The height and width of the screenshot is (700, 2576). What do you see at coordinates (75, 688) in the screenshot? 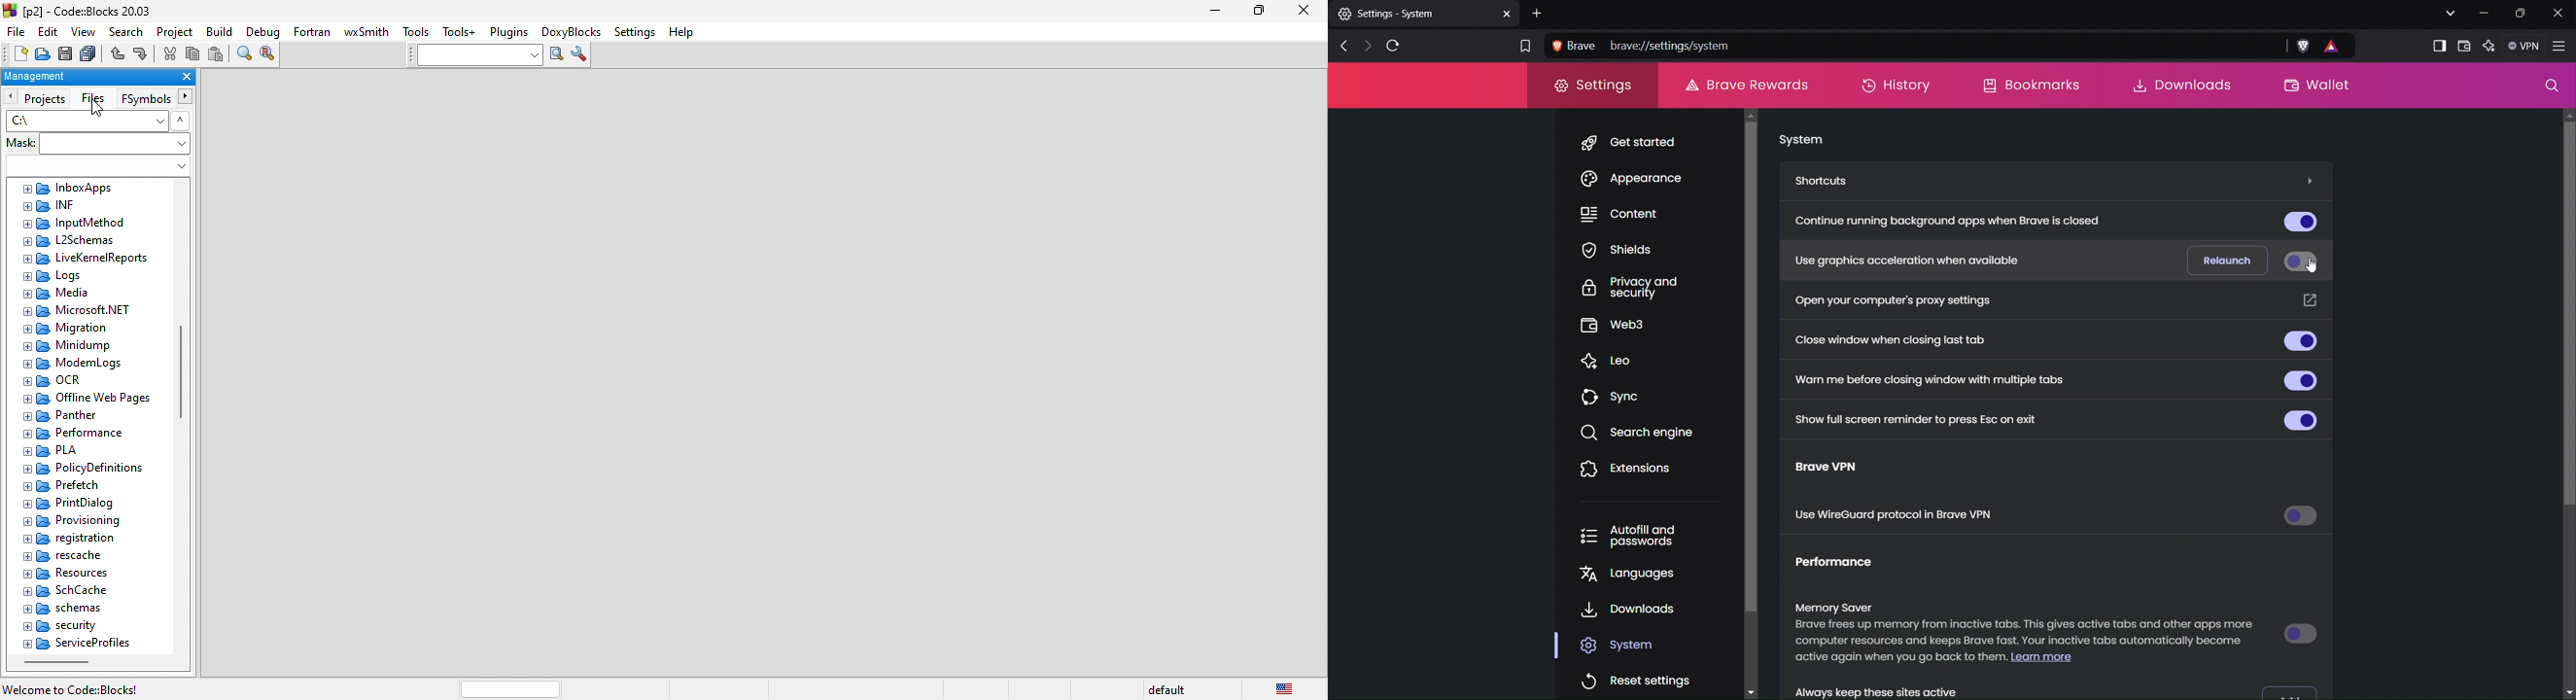
I see `welcome to code::blocks!` at bounding box center [75, 688].